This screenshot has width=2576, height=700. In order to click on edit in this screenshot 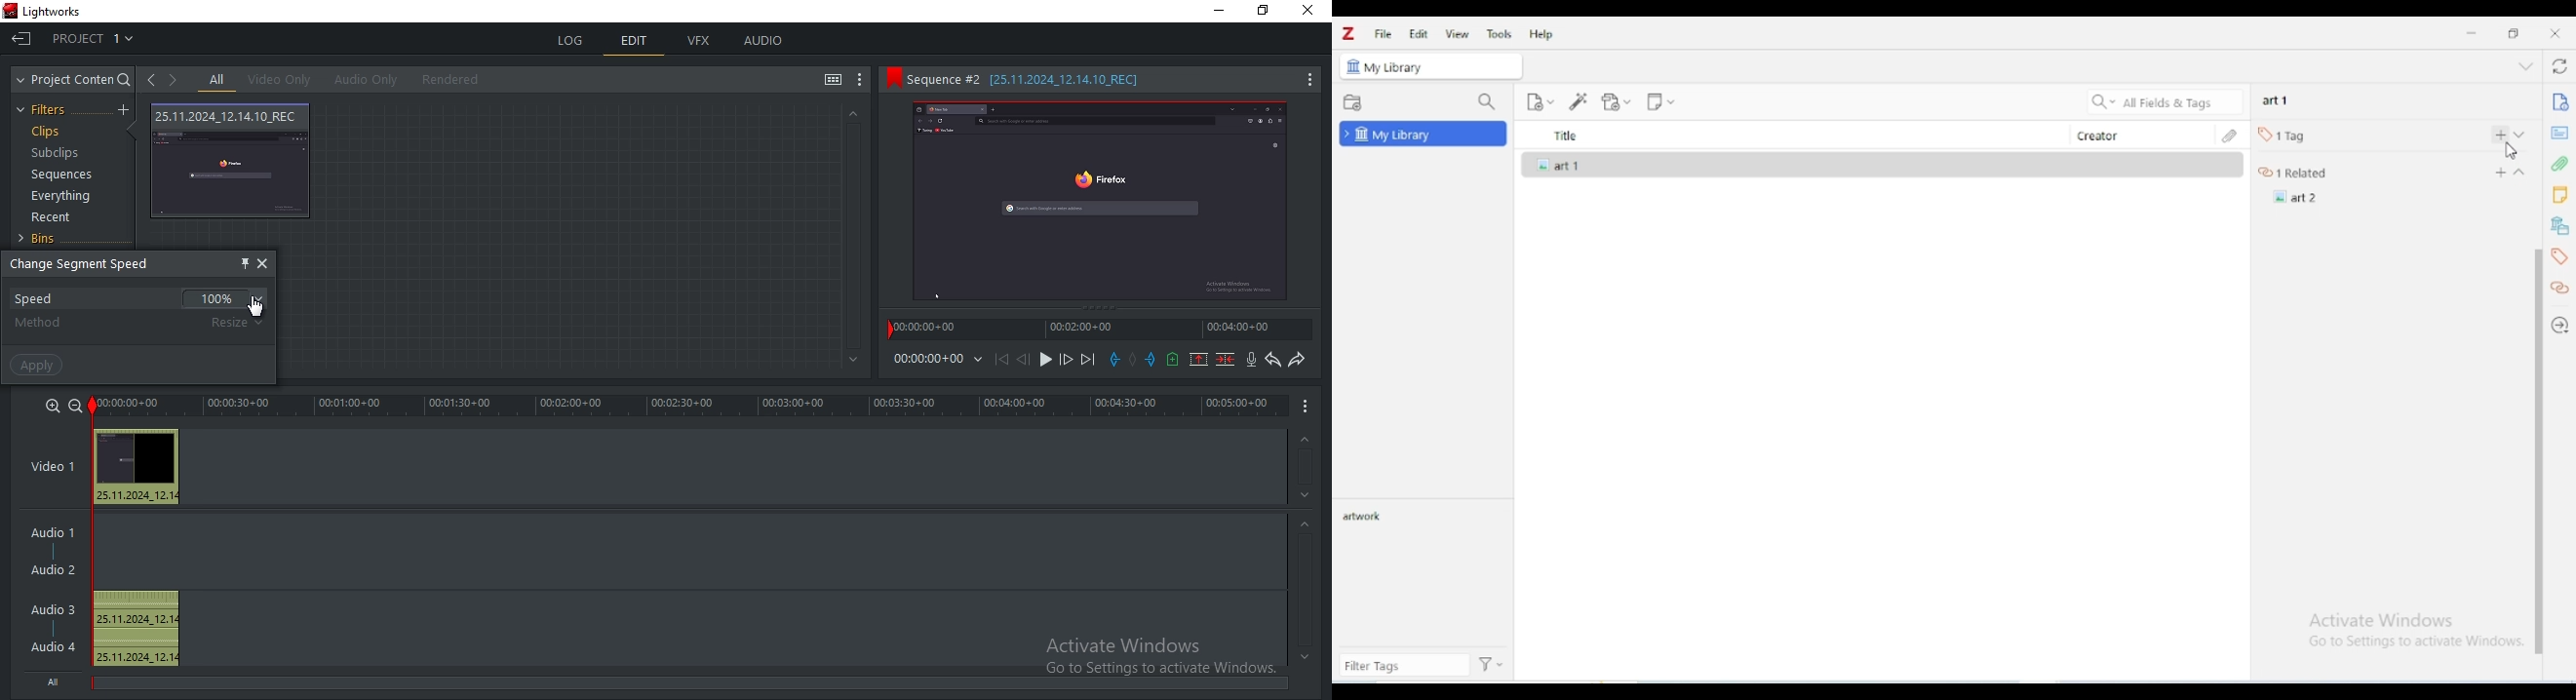, I will do `click(635, 43)`.